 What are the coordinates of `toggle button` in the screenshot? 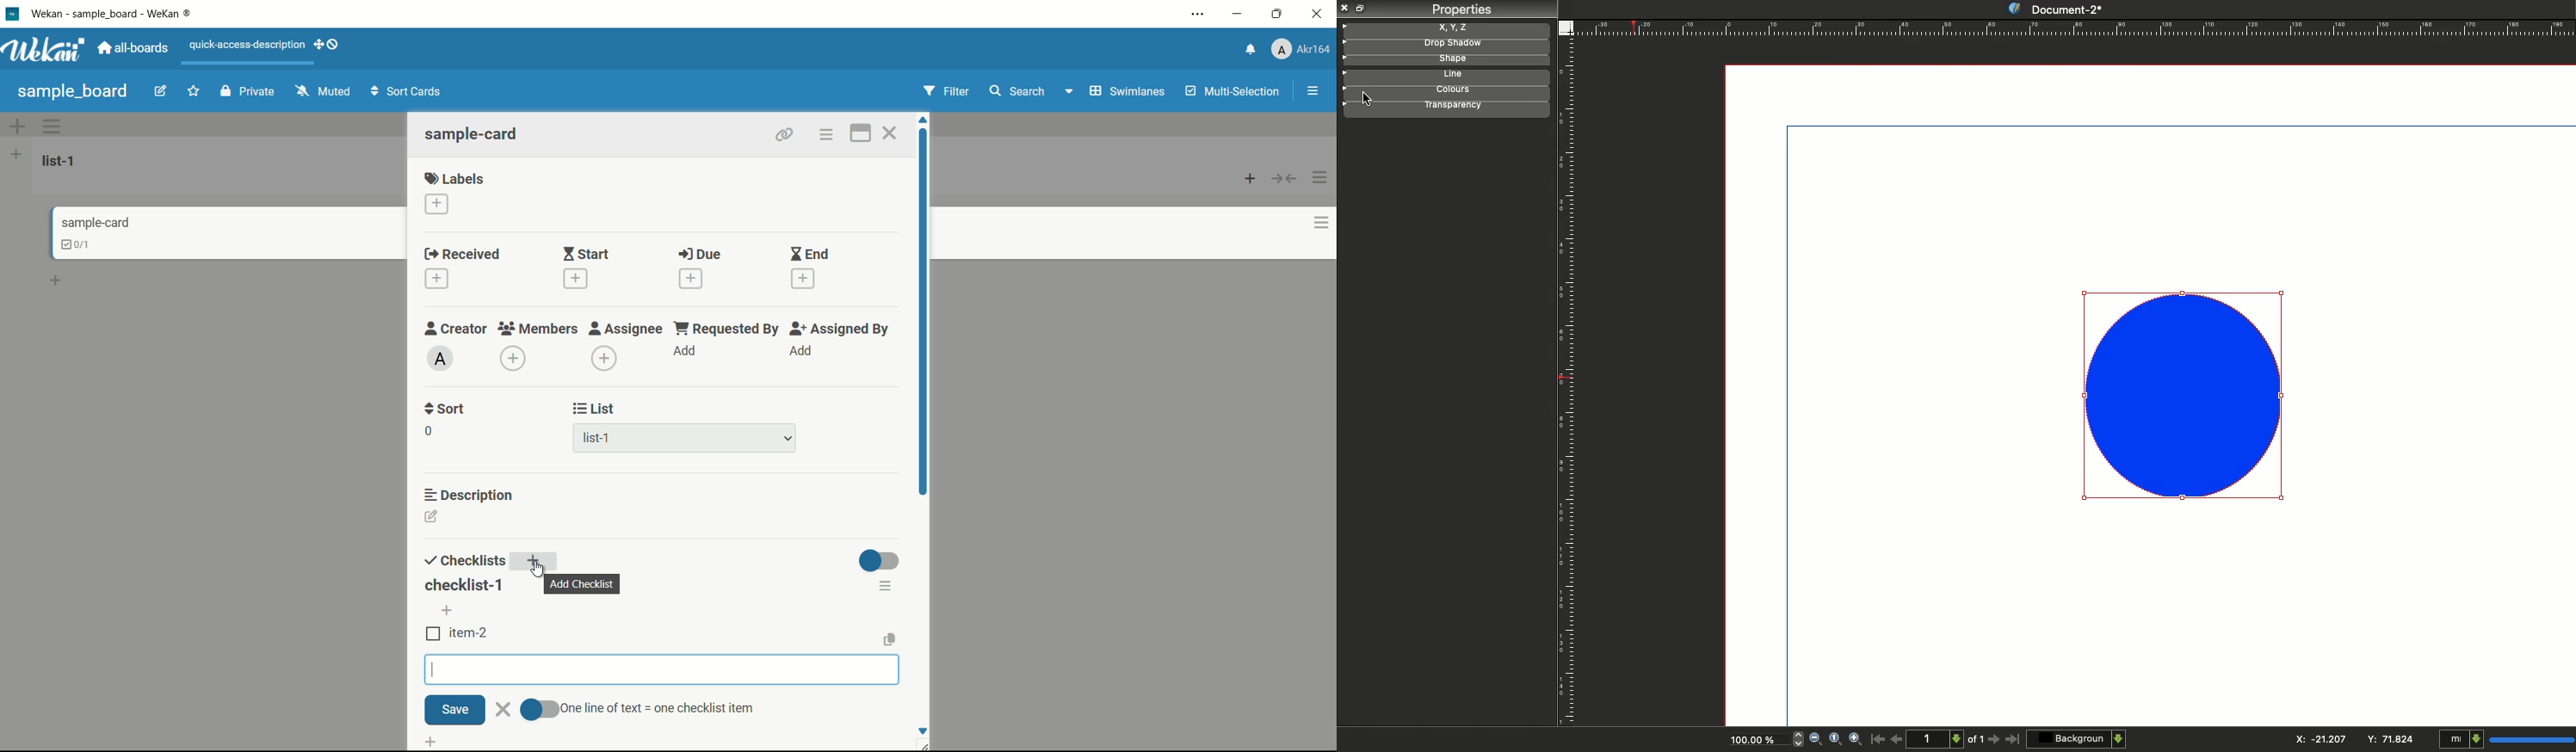 It's located at (540, 710).